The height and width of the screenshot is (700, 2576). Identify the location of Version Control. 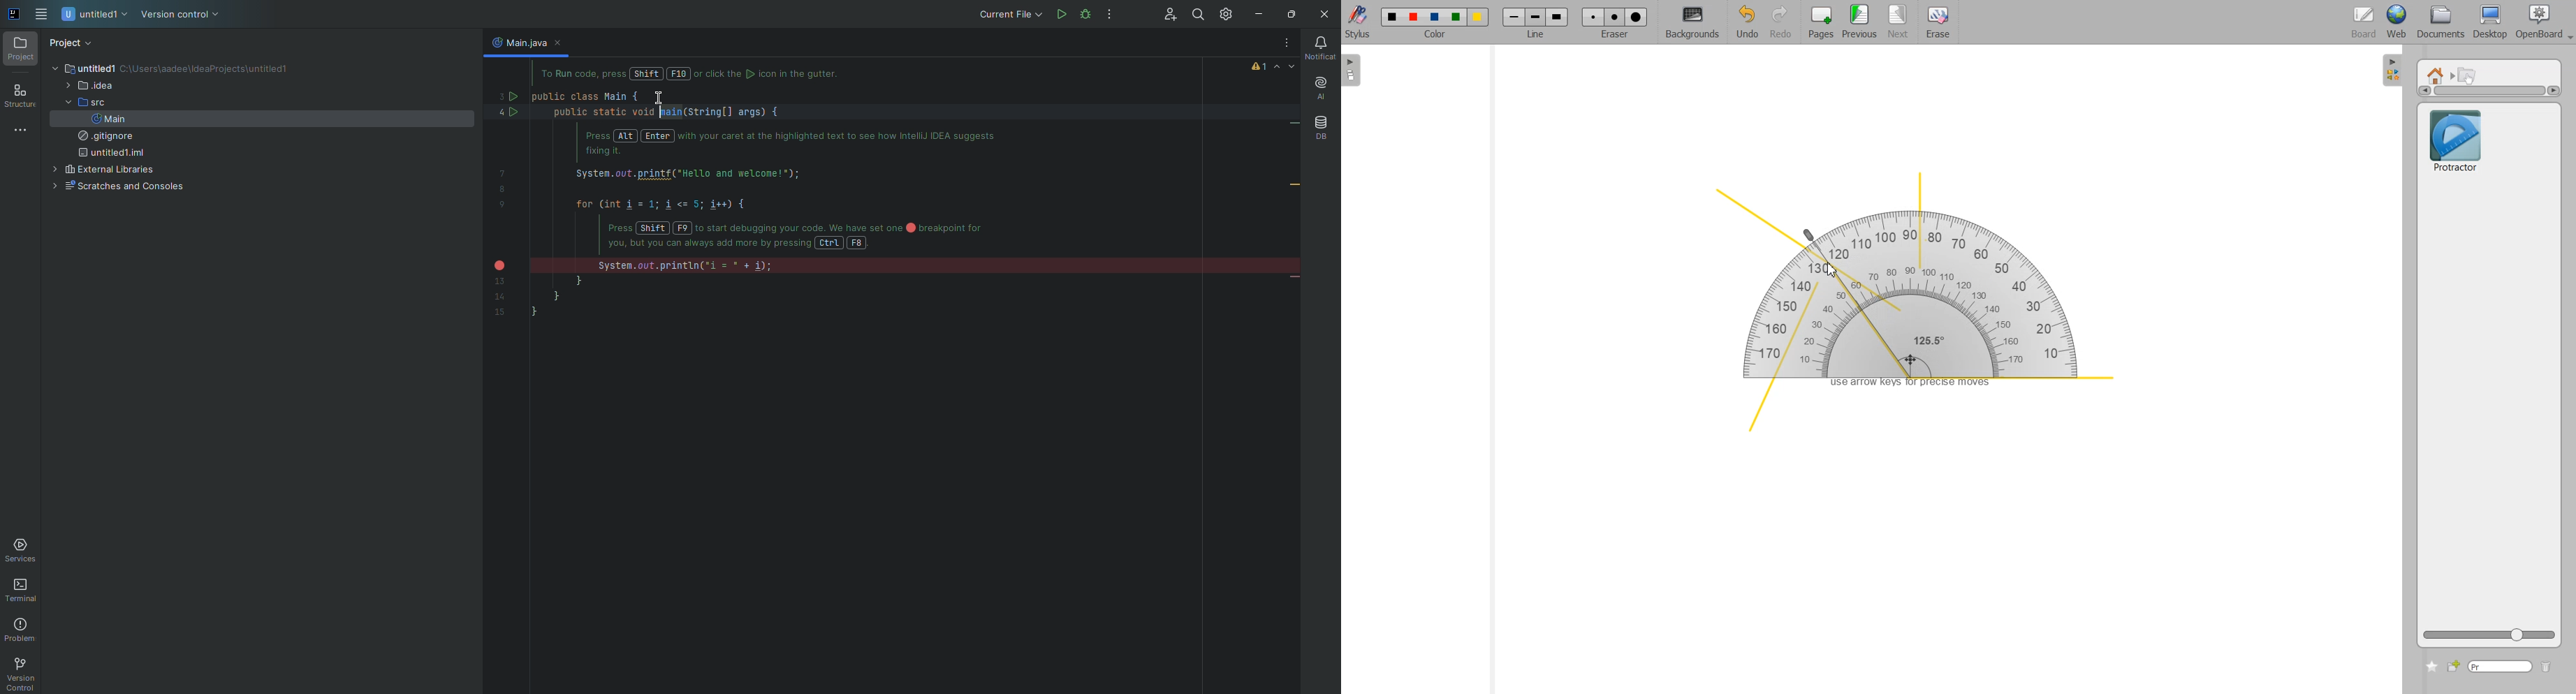
(20, 674).